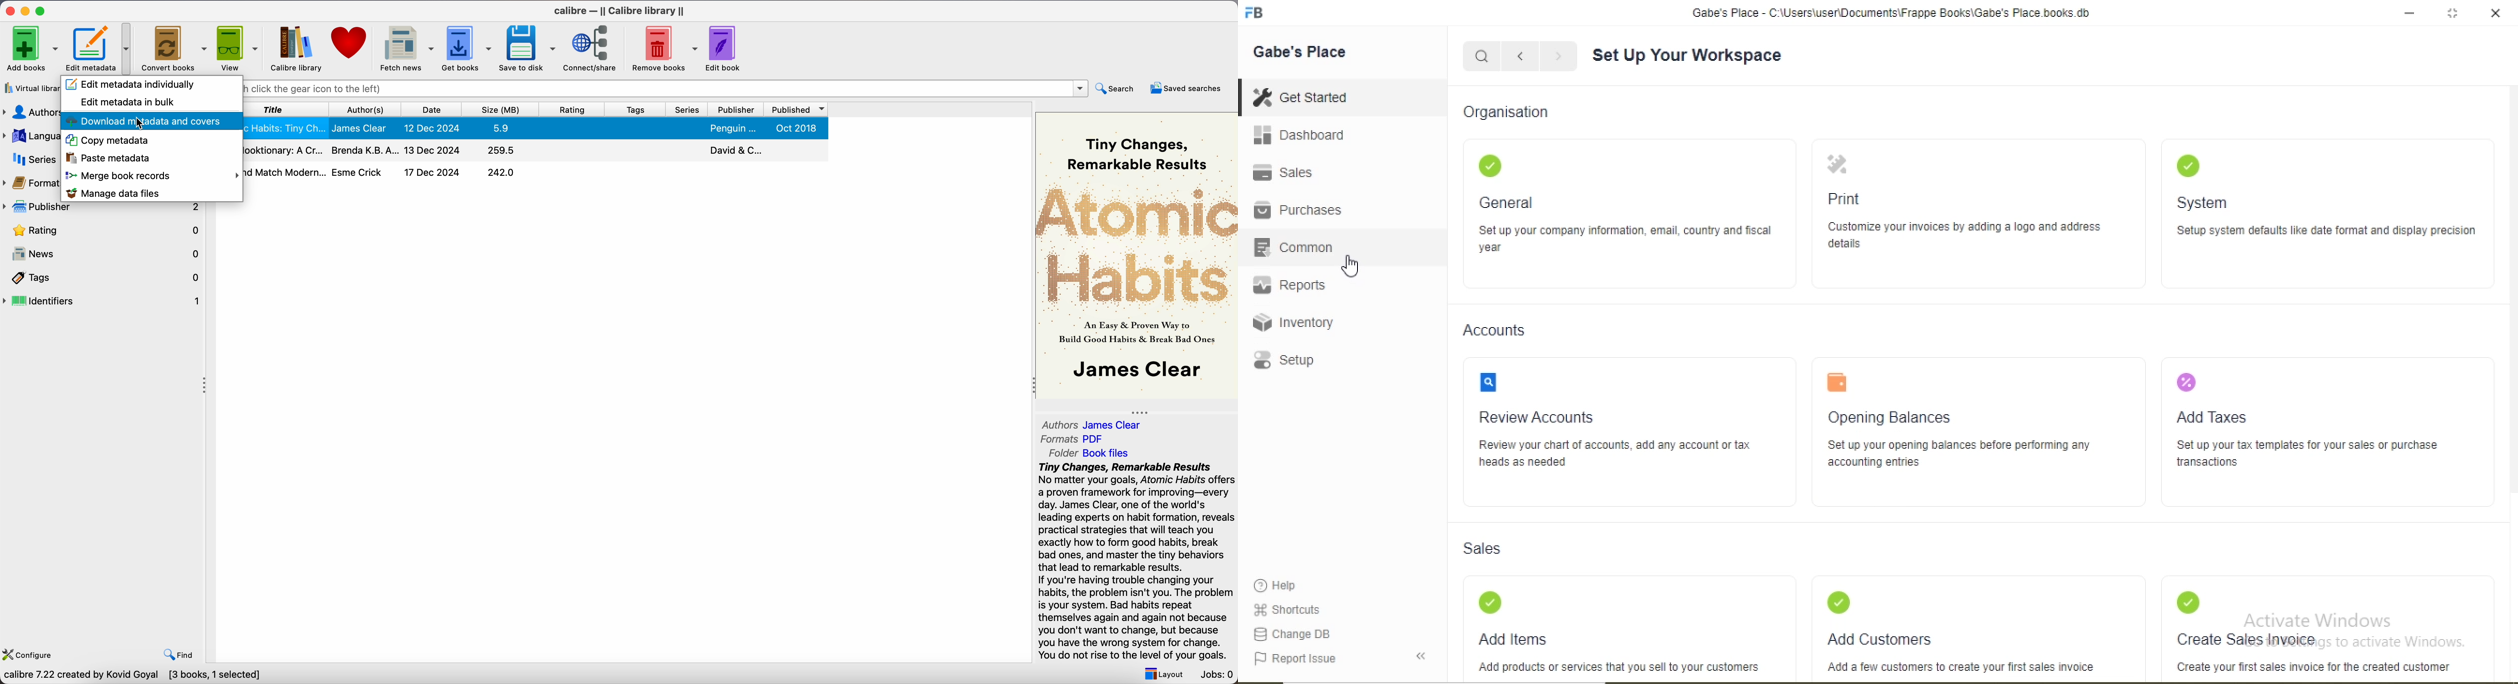 This screenshot has width=2520, height=700. I want to click on Review your chart of accounts, add any account or tax heads as needed, so click(1617, 454).